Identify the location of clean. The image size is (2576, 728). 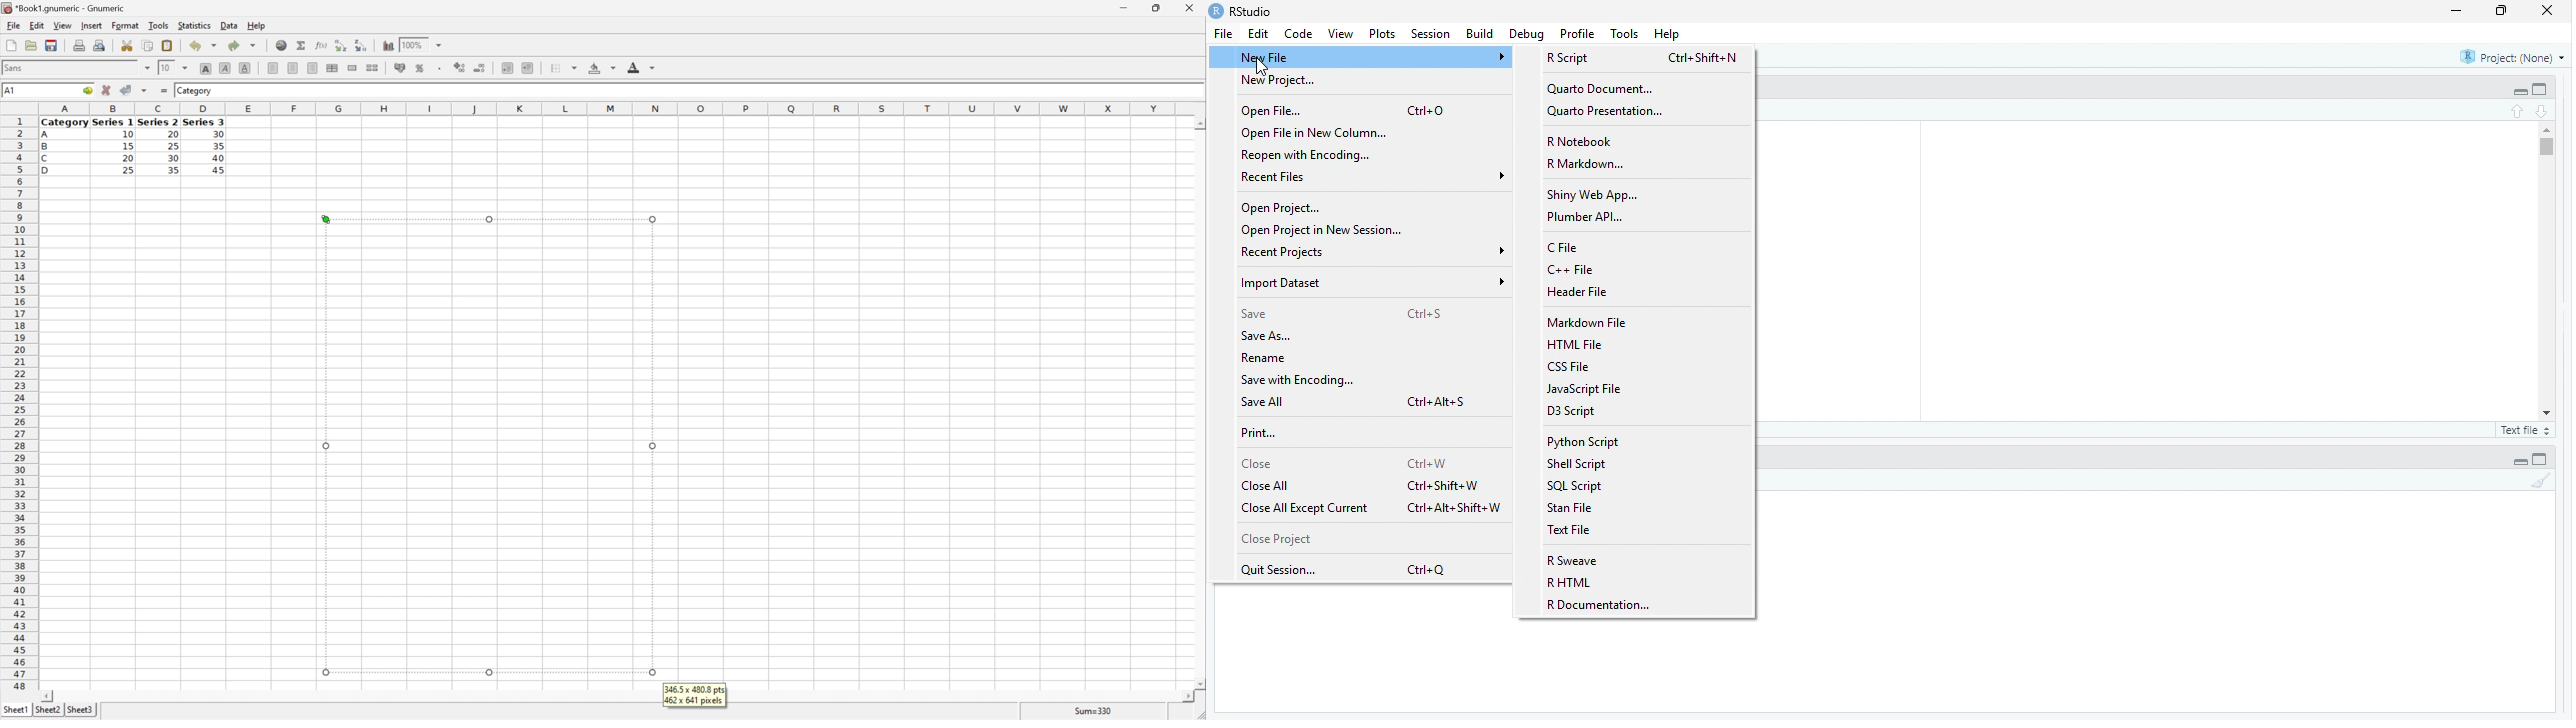
(2541, 480).